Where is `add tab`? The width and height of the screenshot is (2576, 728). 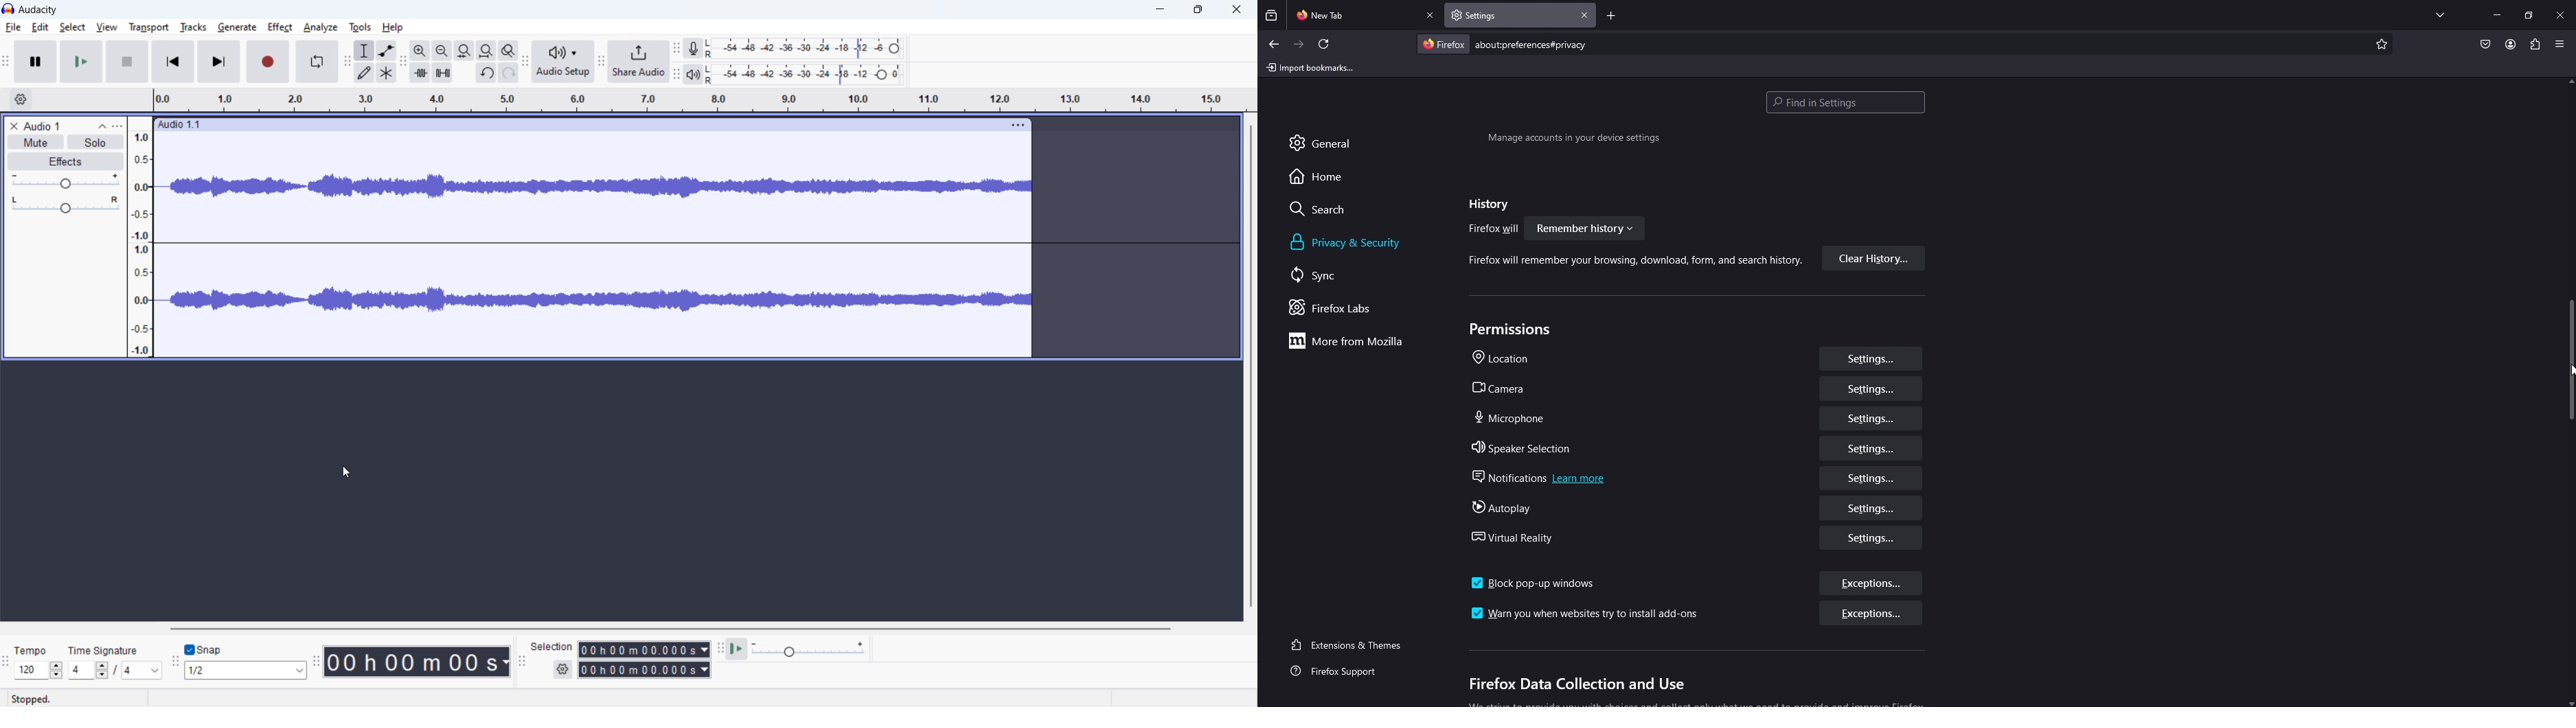 add tab is located at coordinates (1611, 17).